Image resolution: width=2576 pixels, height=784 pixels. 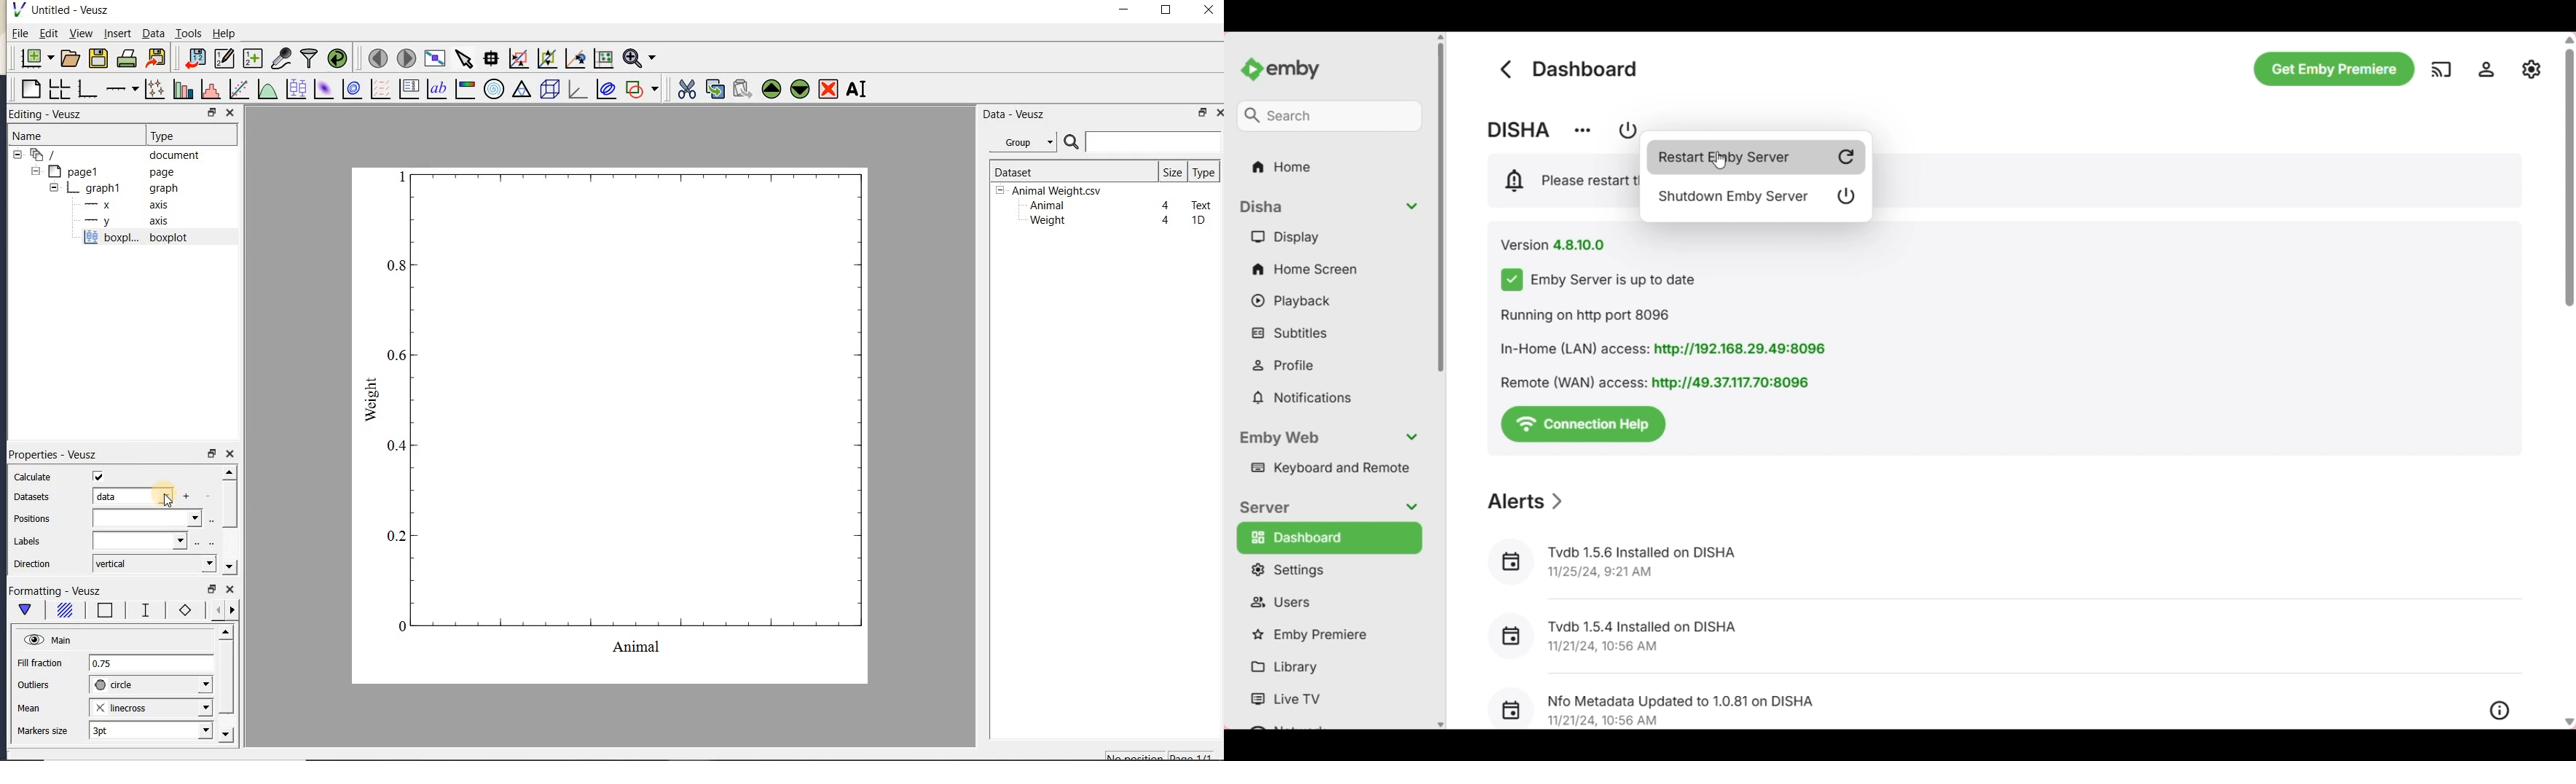 What do you see at coordinates (337, 57) in the screenshot?
I see `reload linked datasets` at bounding box center [337, 57].